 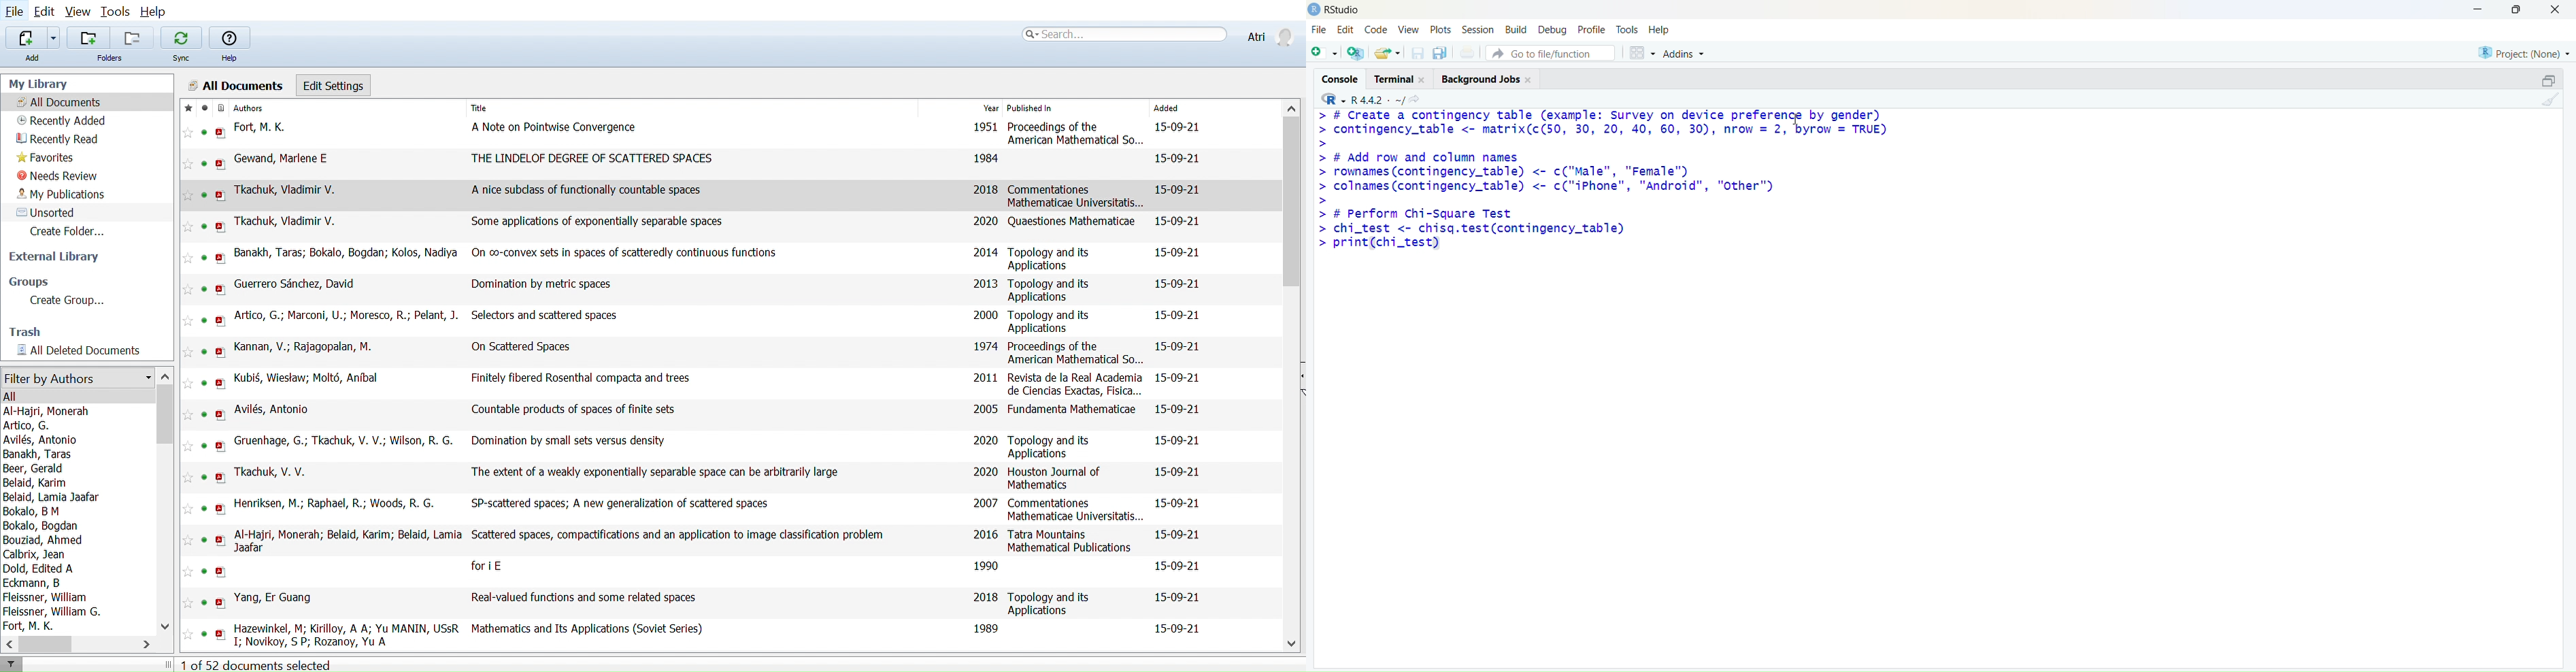 I want to click on Title, so click(x=579, y=107).